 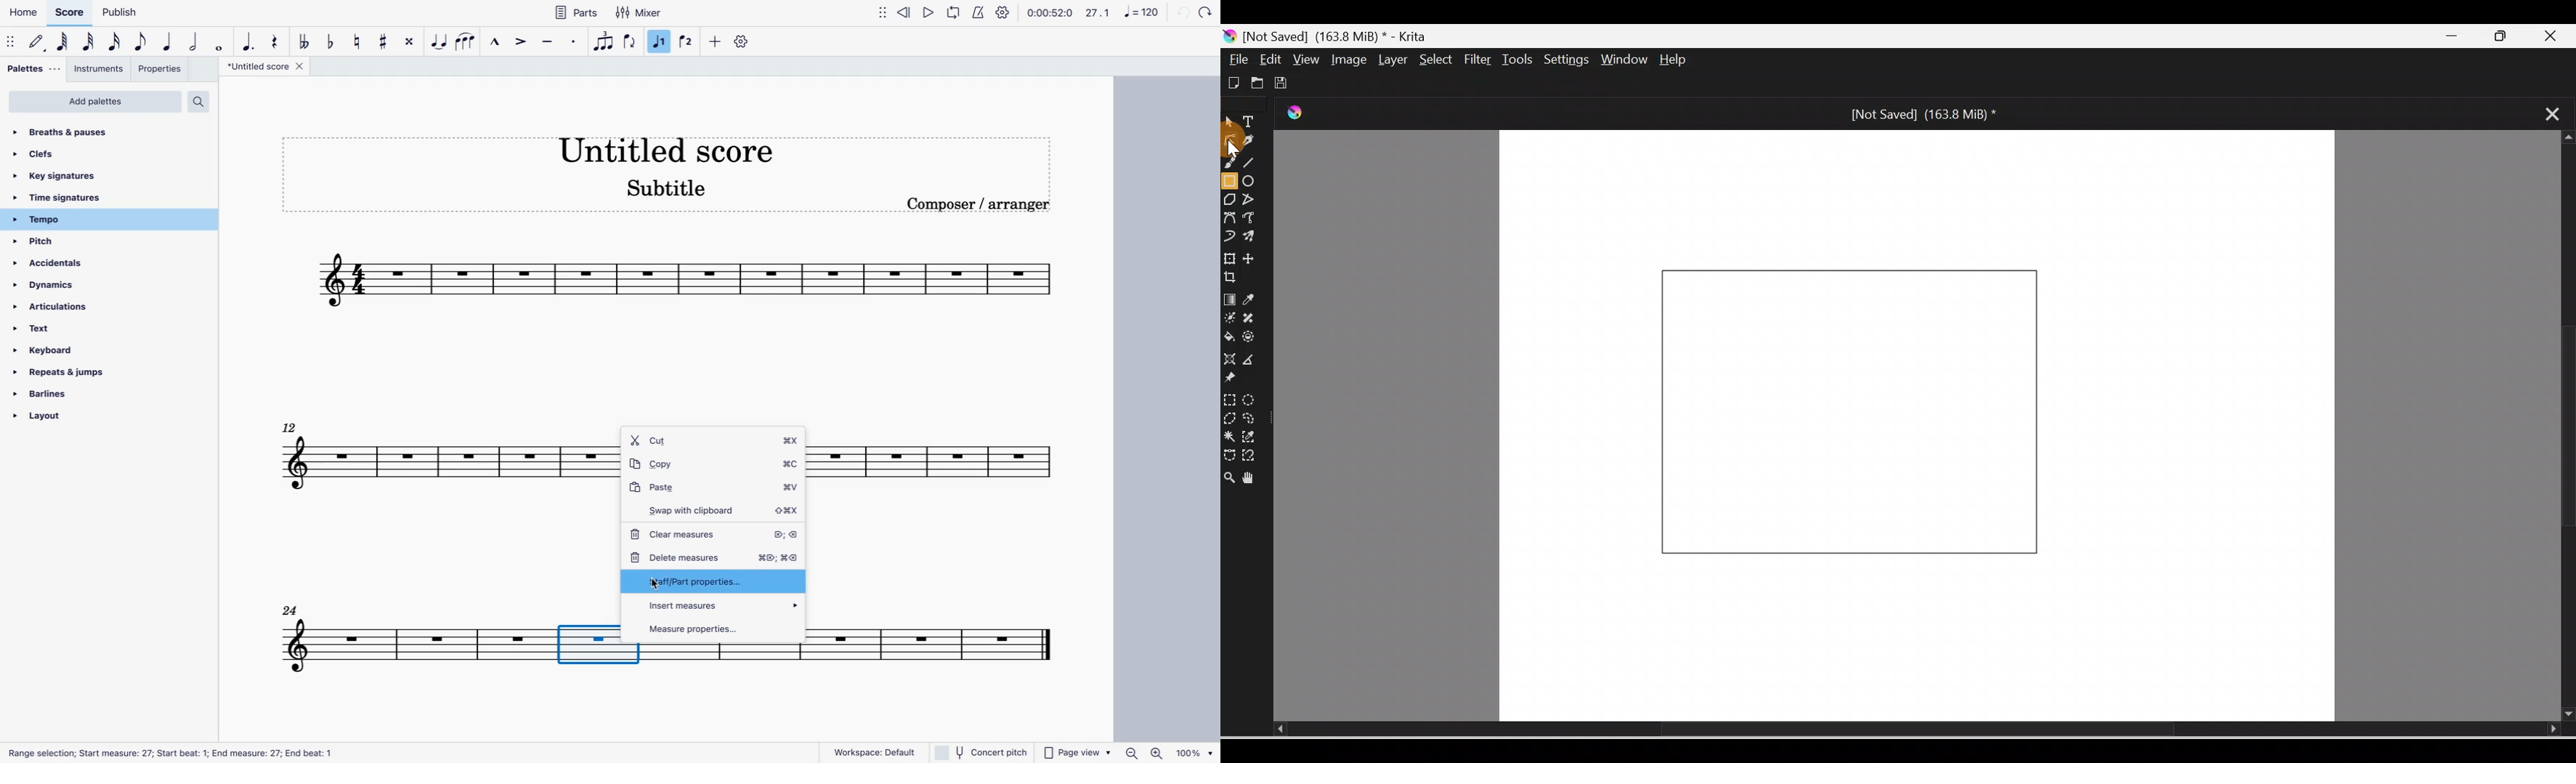 I want to click on Edit shapes tool, so click(x=1229, y=144).